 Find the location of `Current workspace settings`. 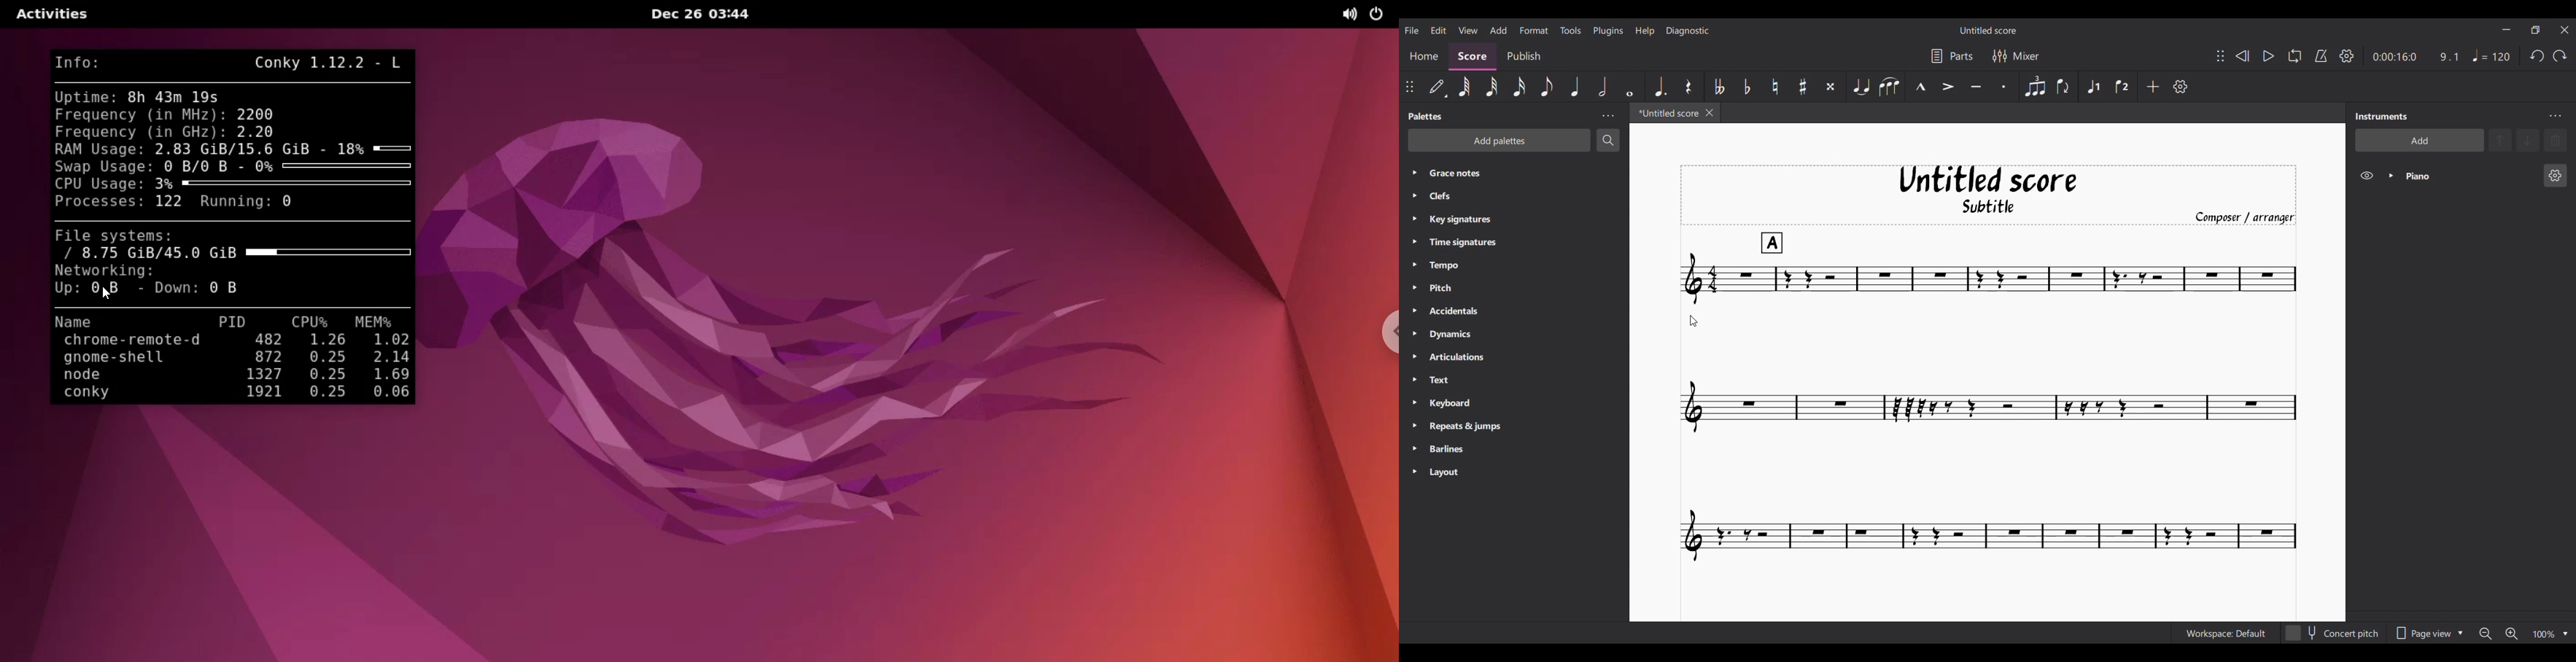

Current workspace settings is located at coordinates (2225, 633).